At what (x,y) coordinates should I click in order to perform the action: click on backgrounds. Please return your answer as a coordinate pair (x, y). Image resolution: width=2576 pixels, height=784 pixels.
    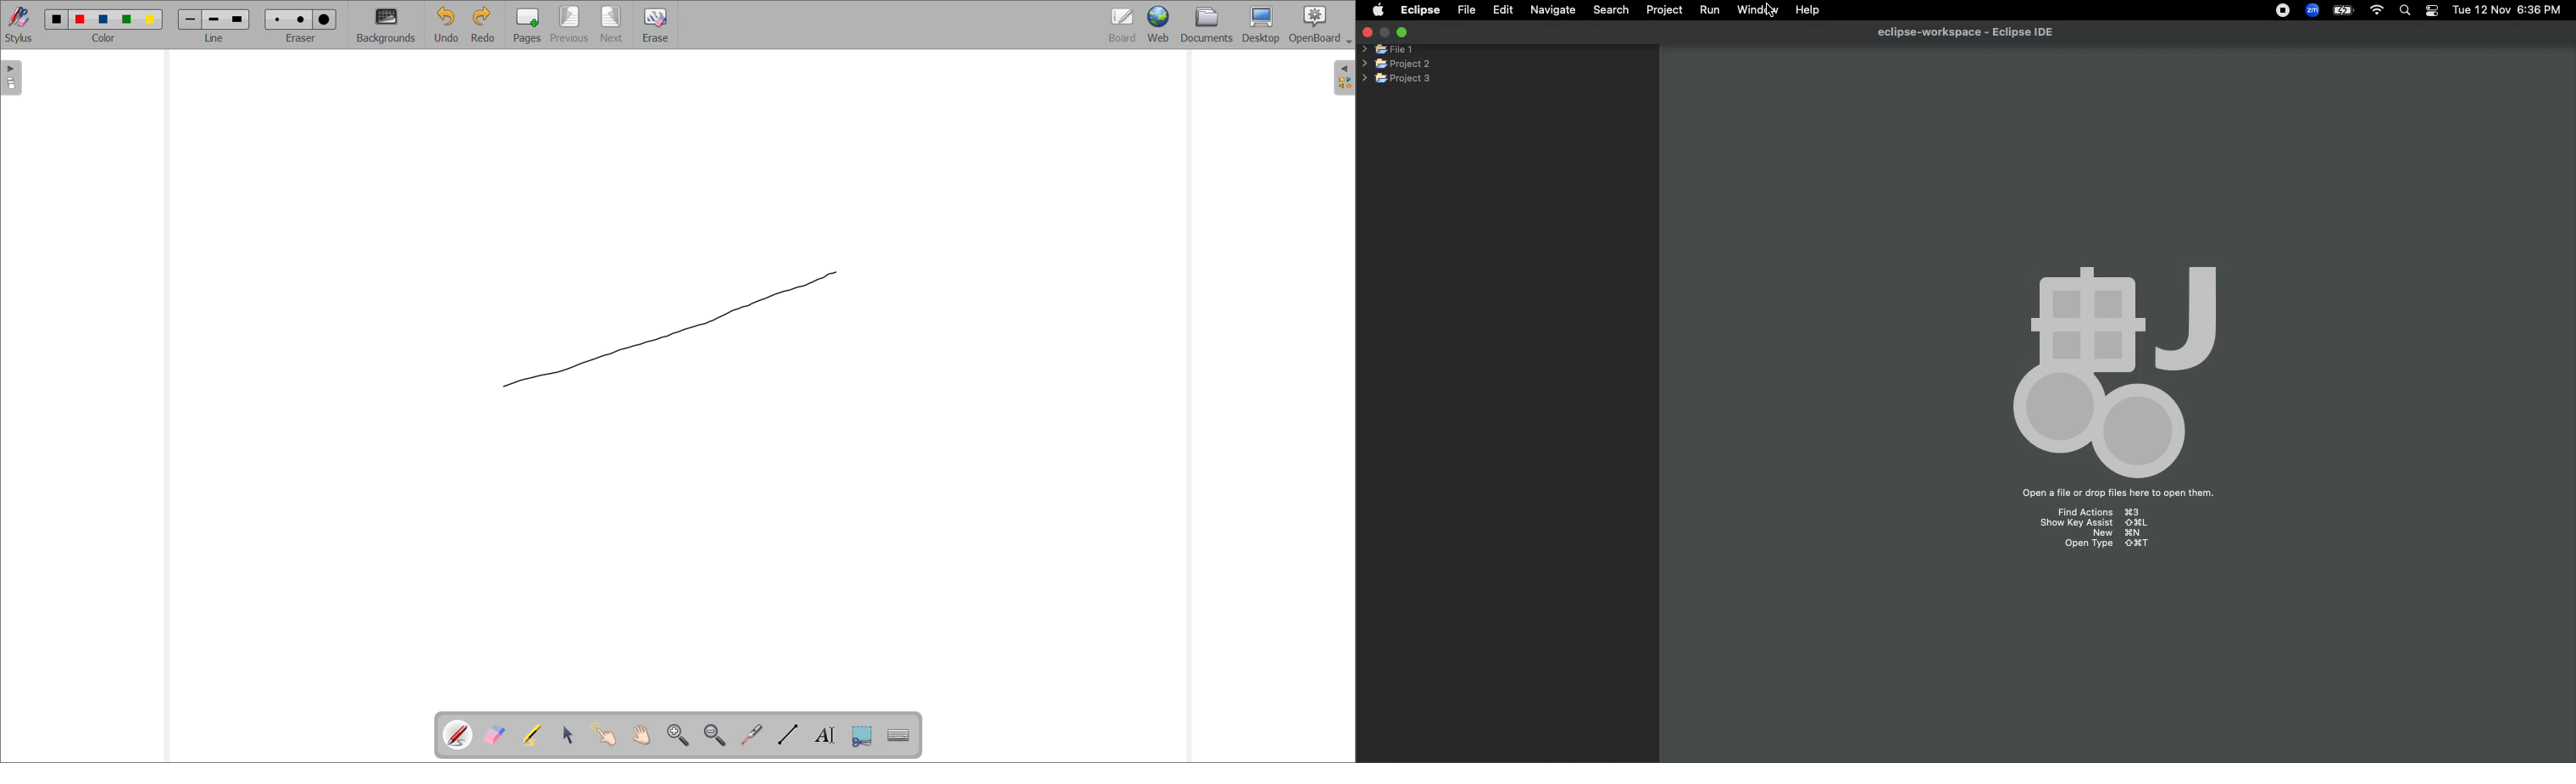
    Looking at the image, I should click on (386, 24).